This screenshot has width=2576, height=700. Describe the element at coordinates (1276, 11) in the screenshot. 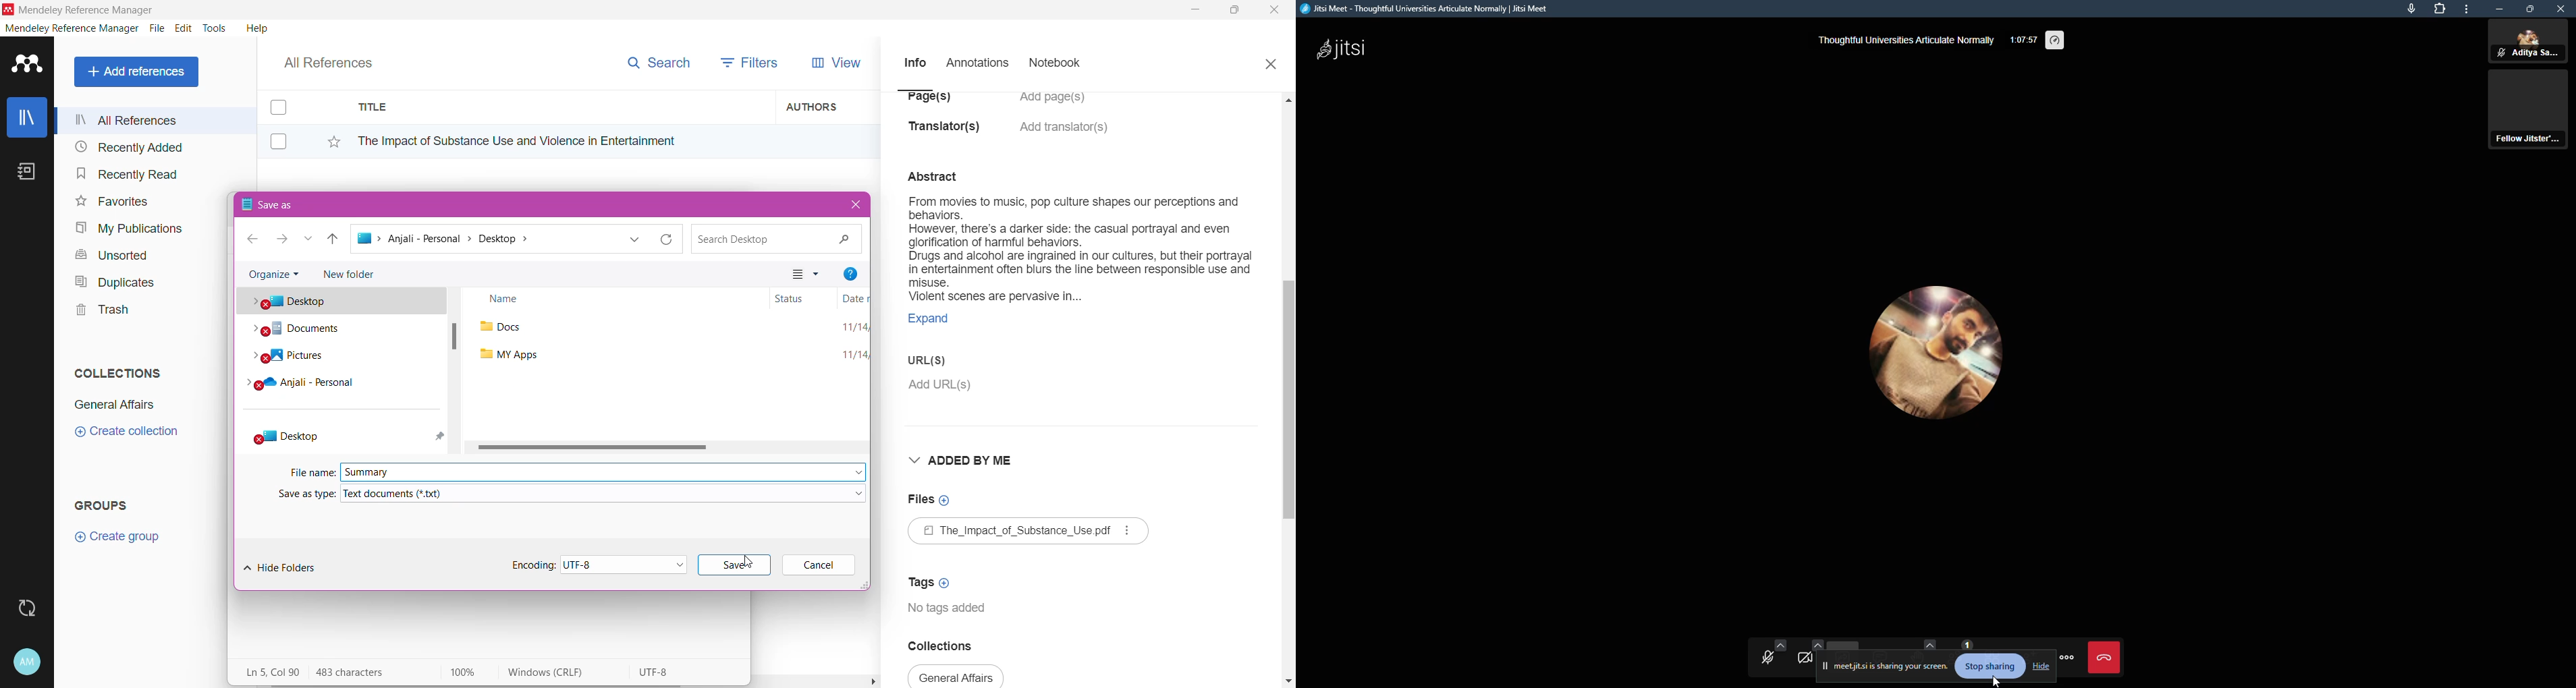

I see `Close` at that location.